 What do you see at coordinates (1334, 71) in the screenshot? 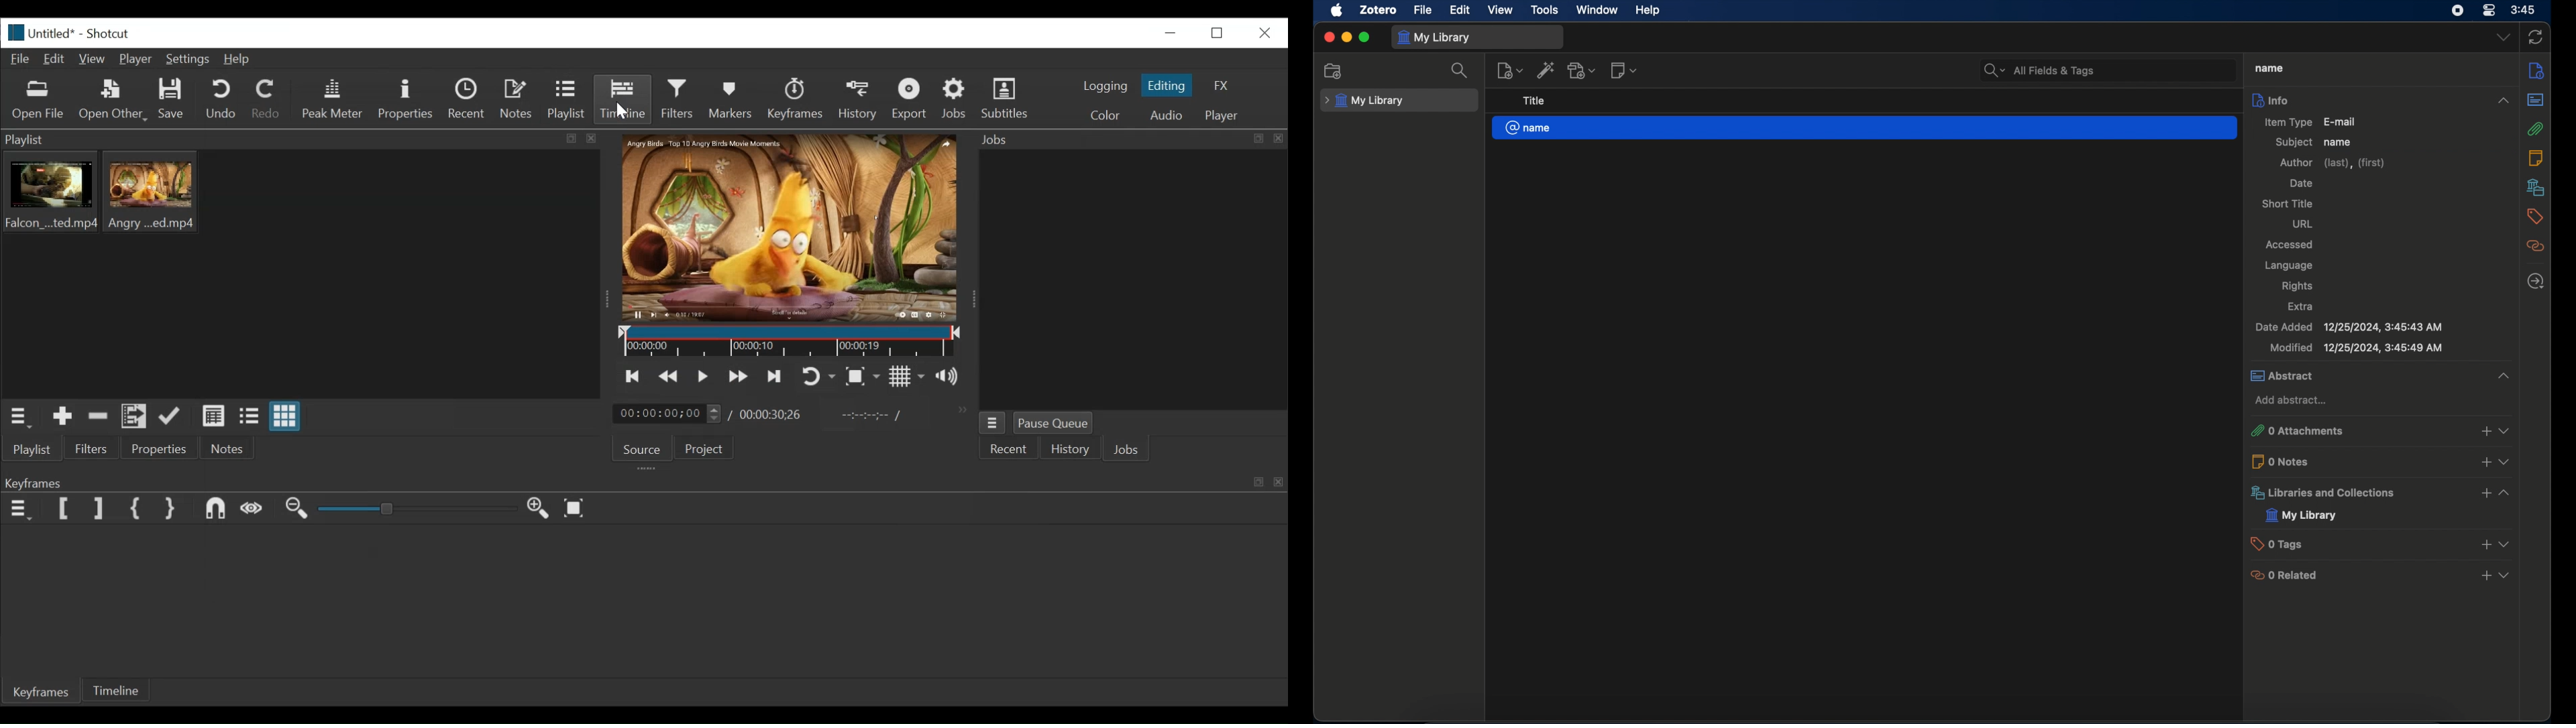
I see `new collection` at bounding box center [1334, 71].